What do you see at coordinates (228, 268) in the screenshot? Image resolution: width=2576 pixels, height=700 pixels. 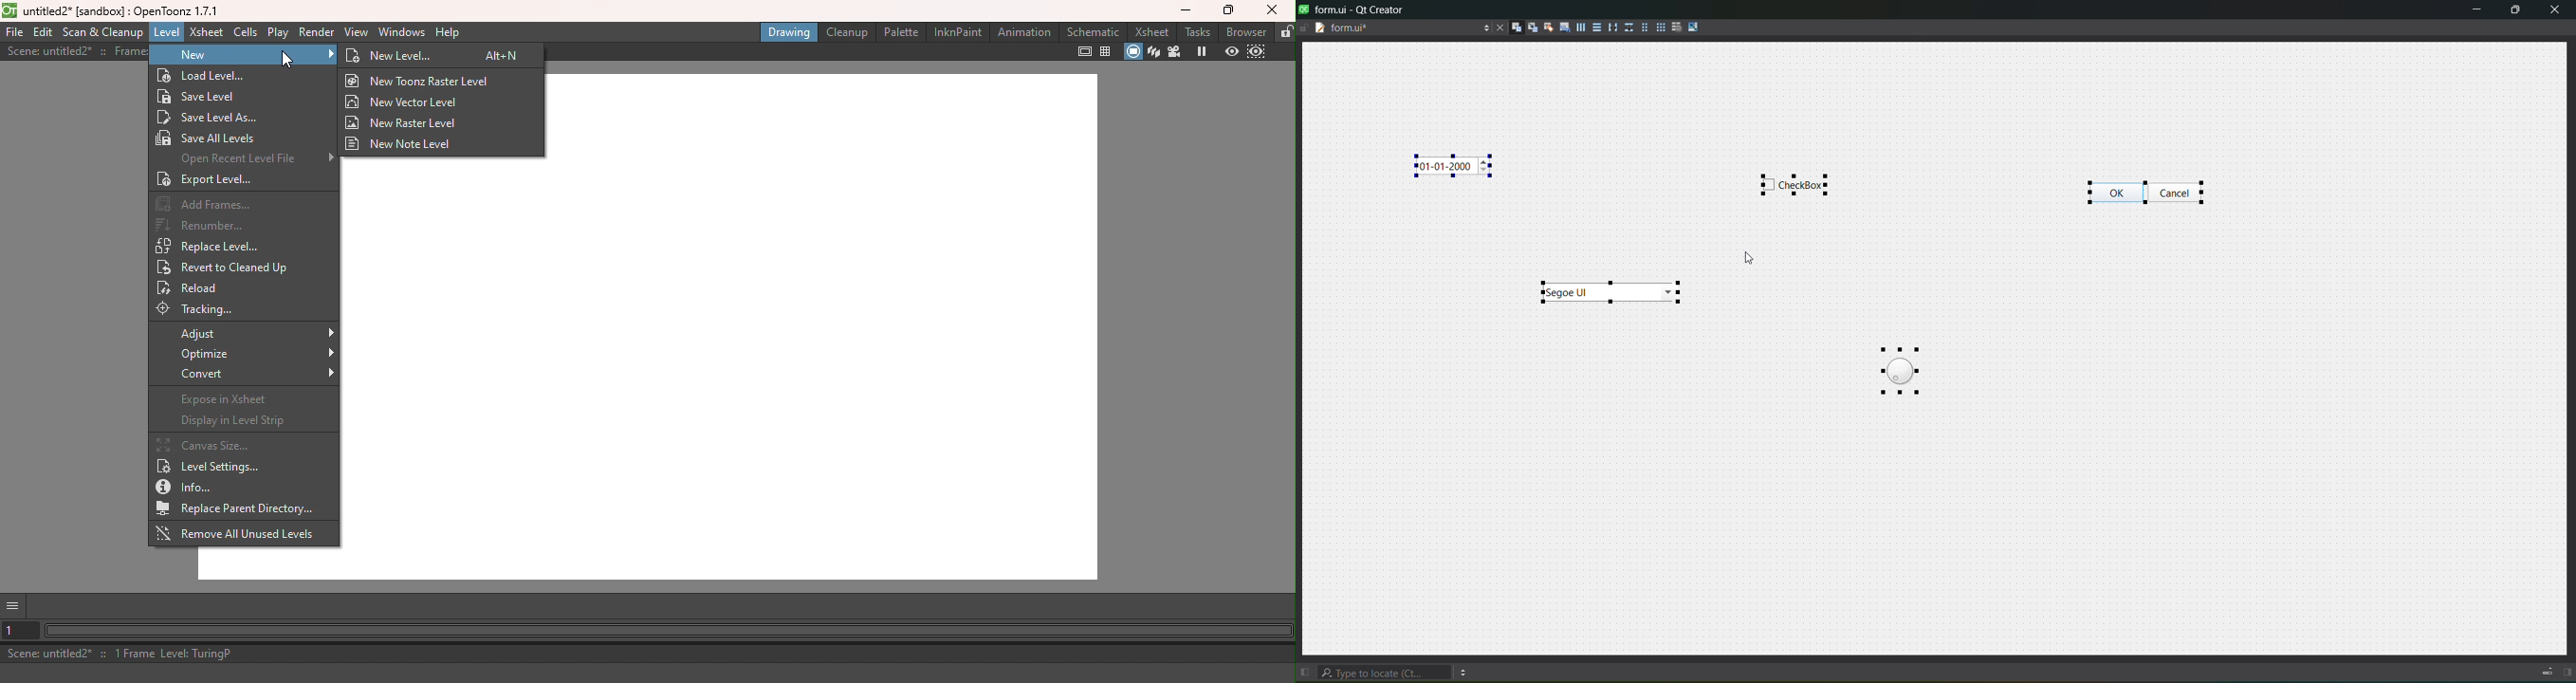 I see `Revert to cleaned up` at bounding box center [228, 268].